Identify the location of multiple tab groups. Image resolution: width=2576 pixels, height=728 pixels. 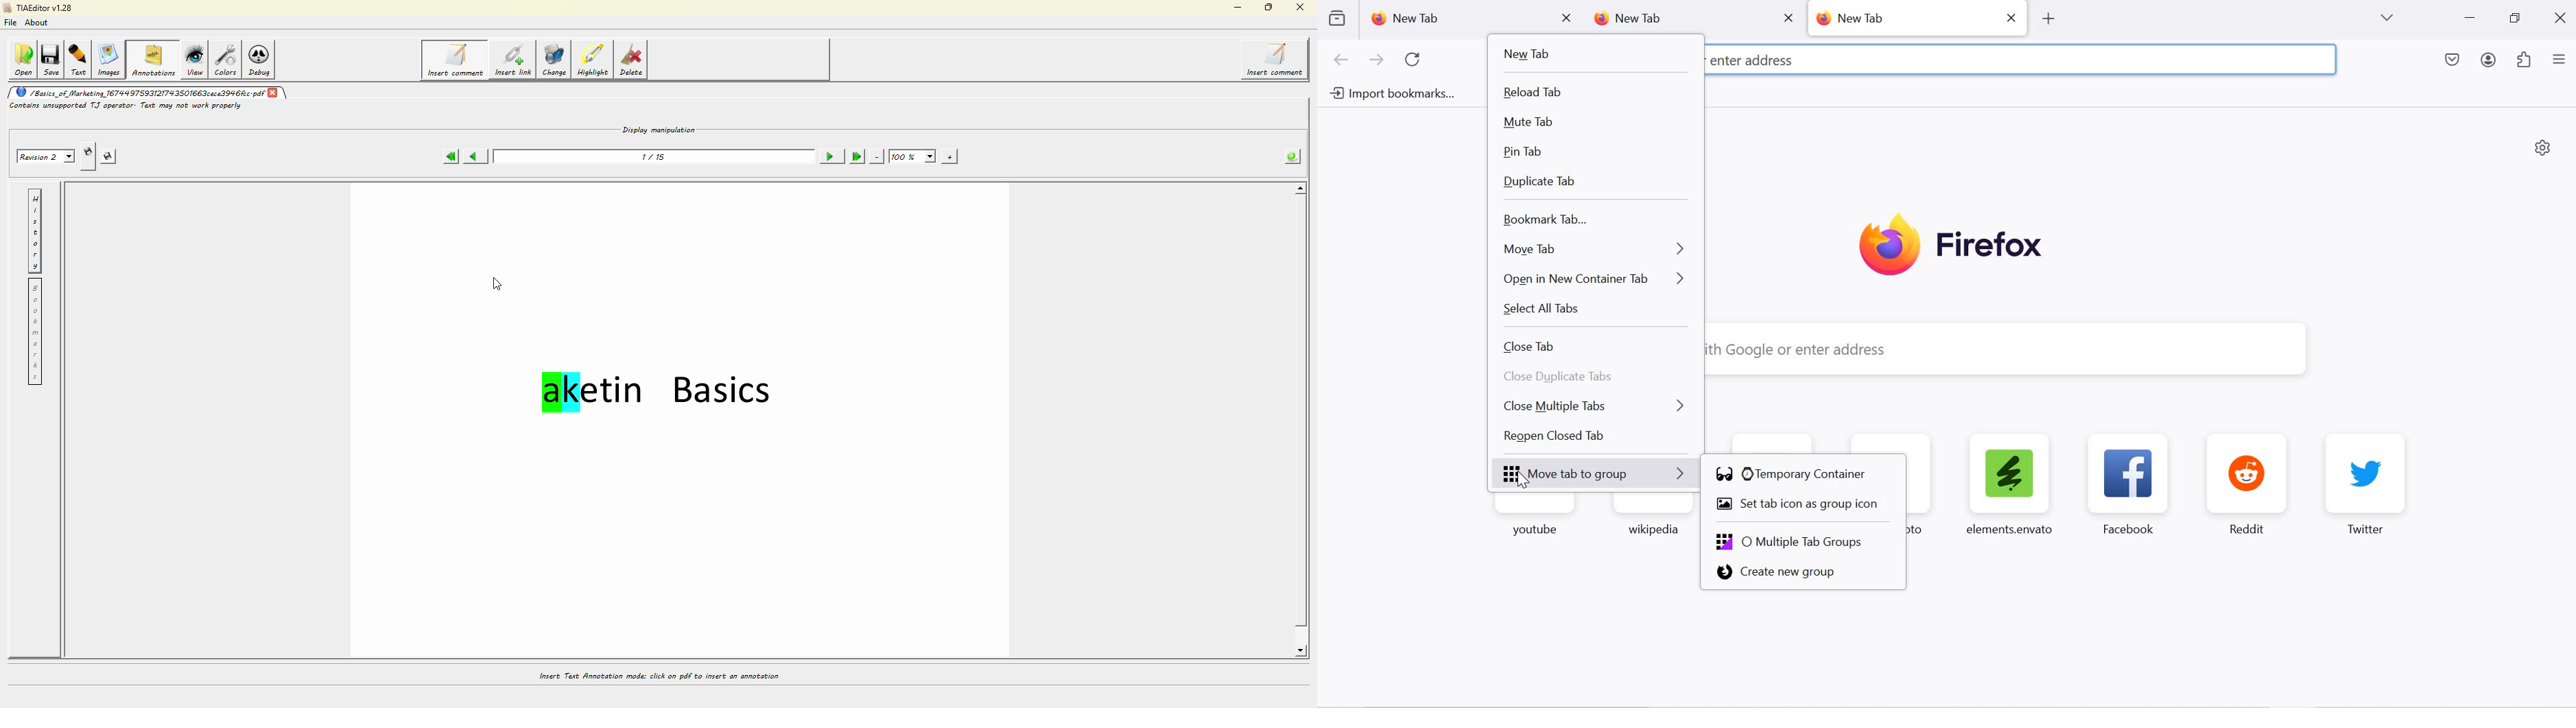
(1806, 541).